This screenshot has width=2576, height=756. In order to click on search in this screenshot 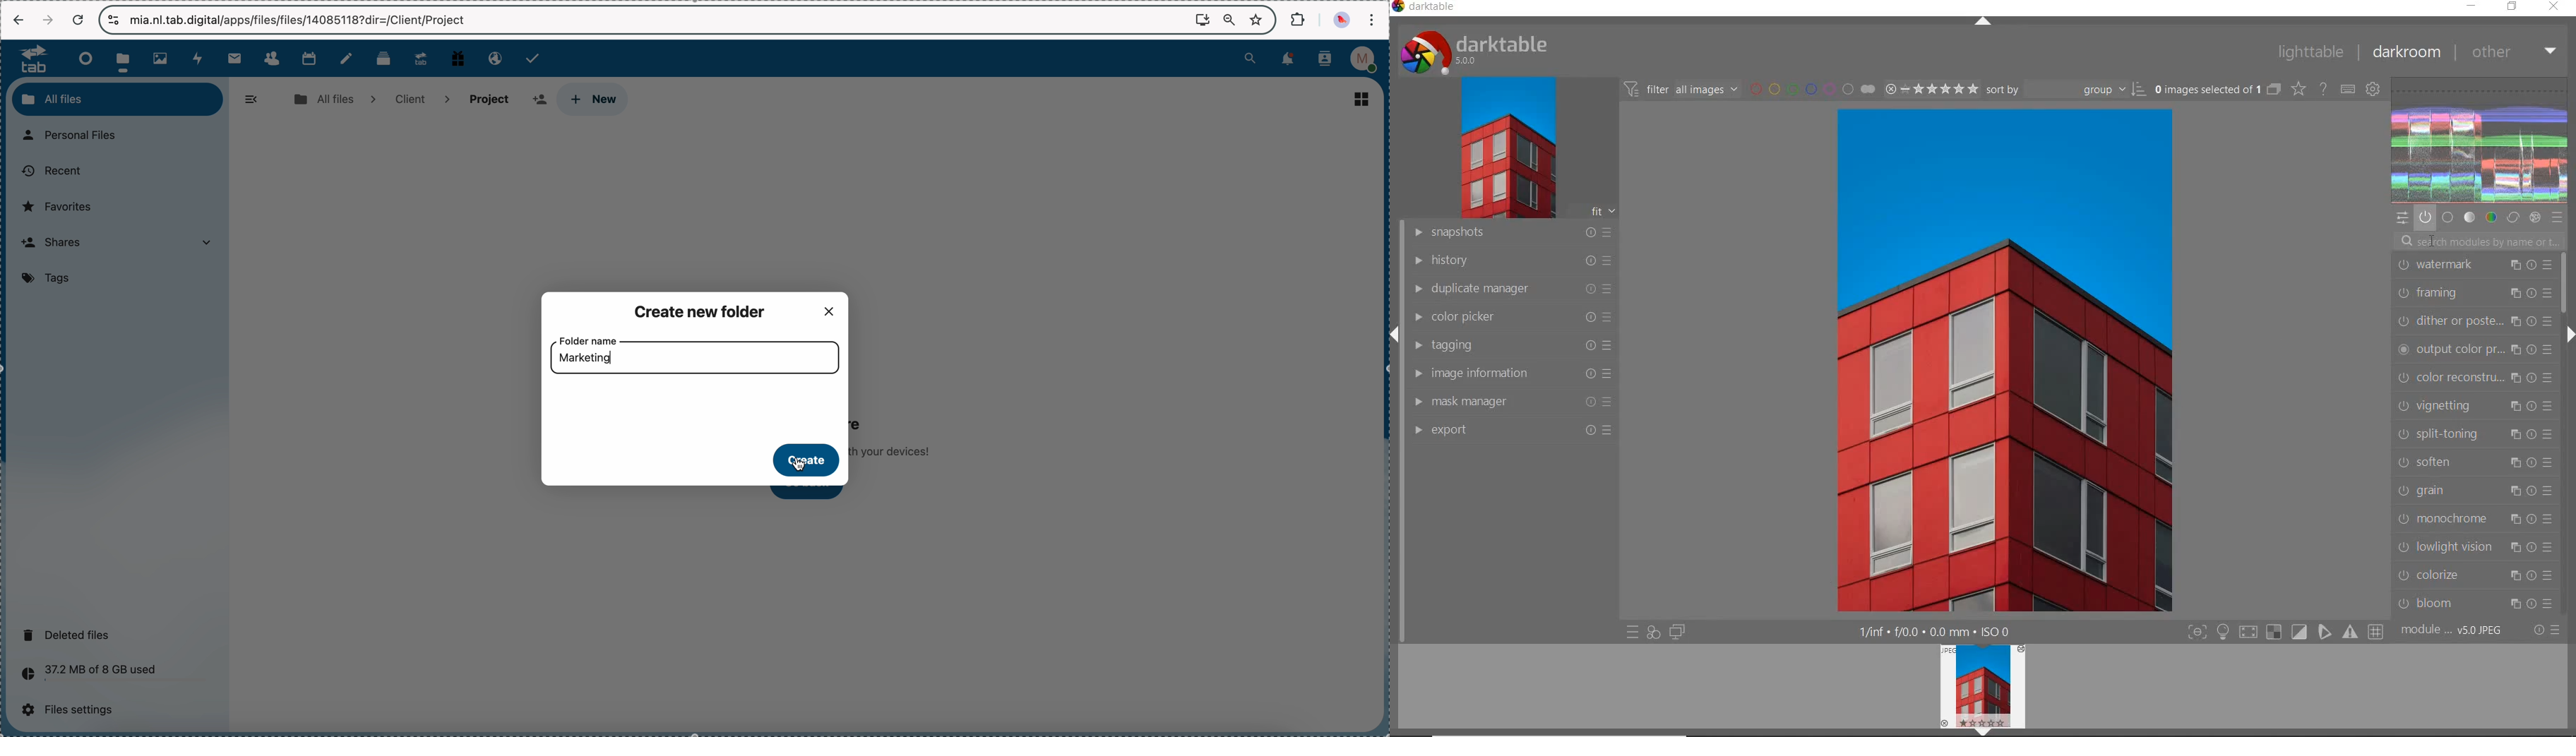, I will do `click(1250, 57)`.